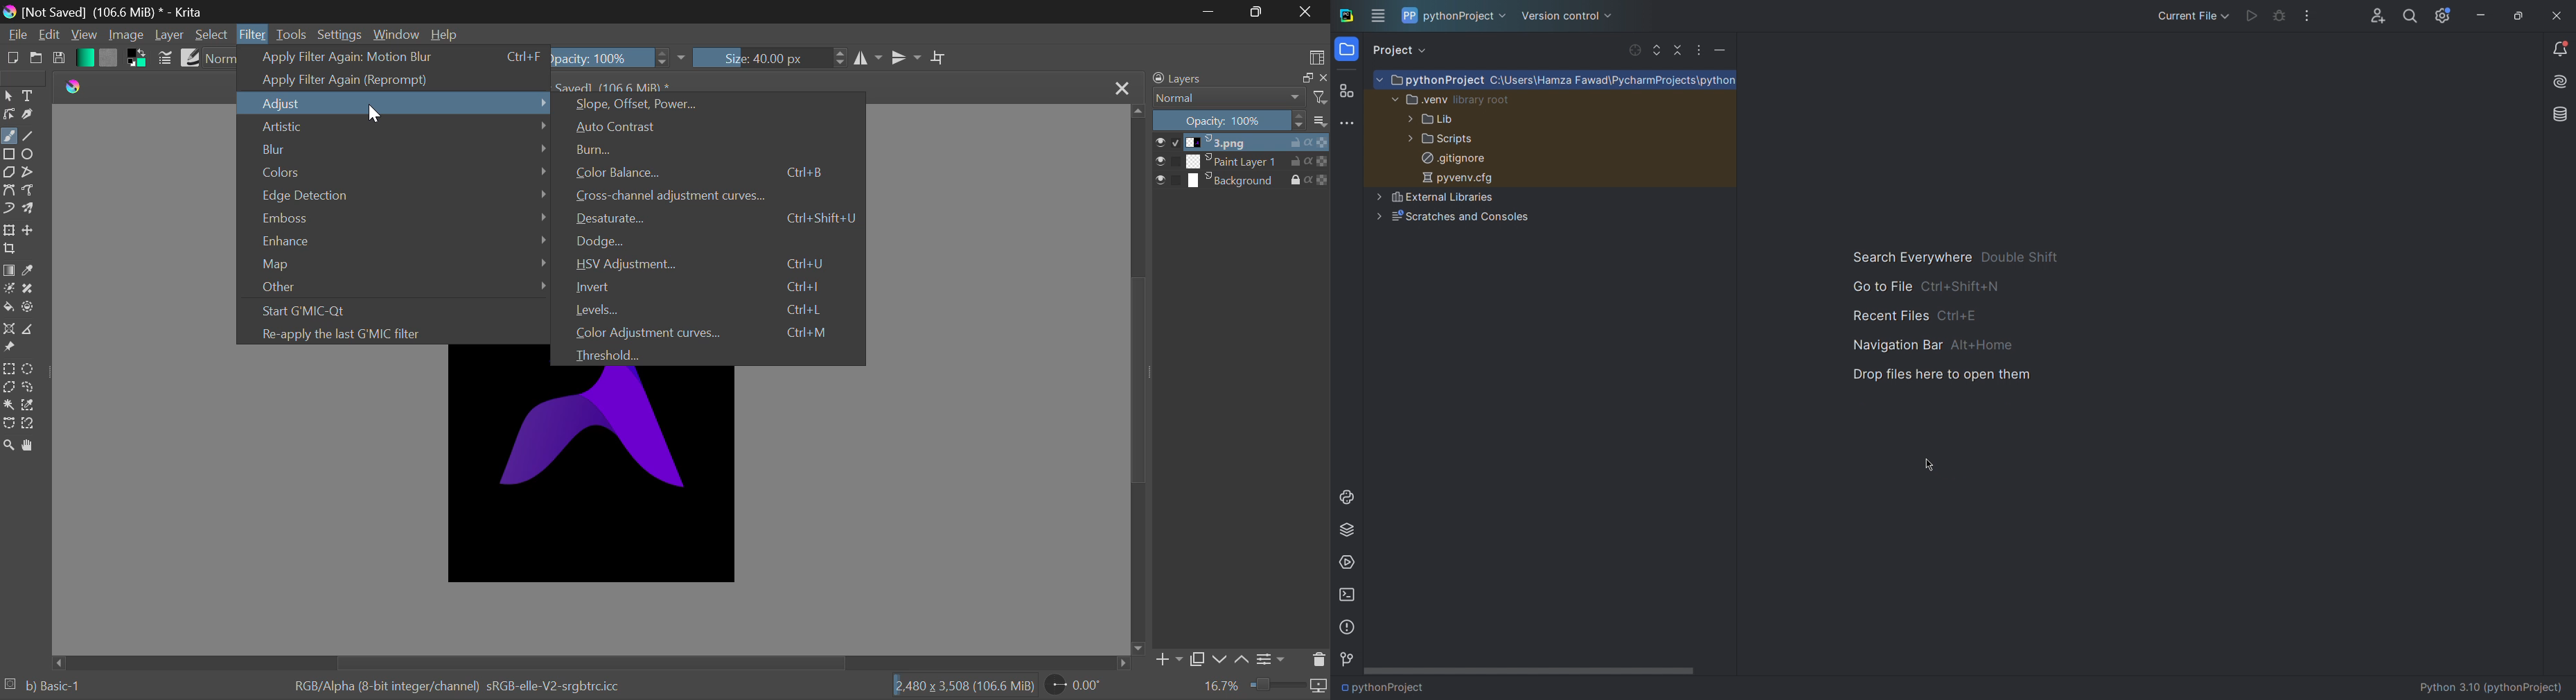 This screenshot has width=2576, height=700. Describe the element at coordinates (2408, 18) in the screenshot. I see `search` at that location.